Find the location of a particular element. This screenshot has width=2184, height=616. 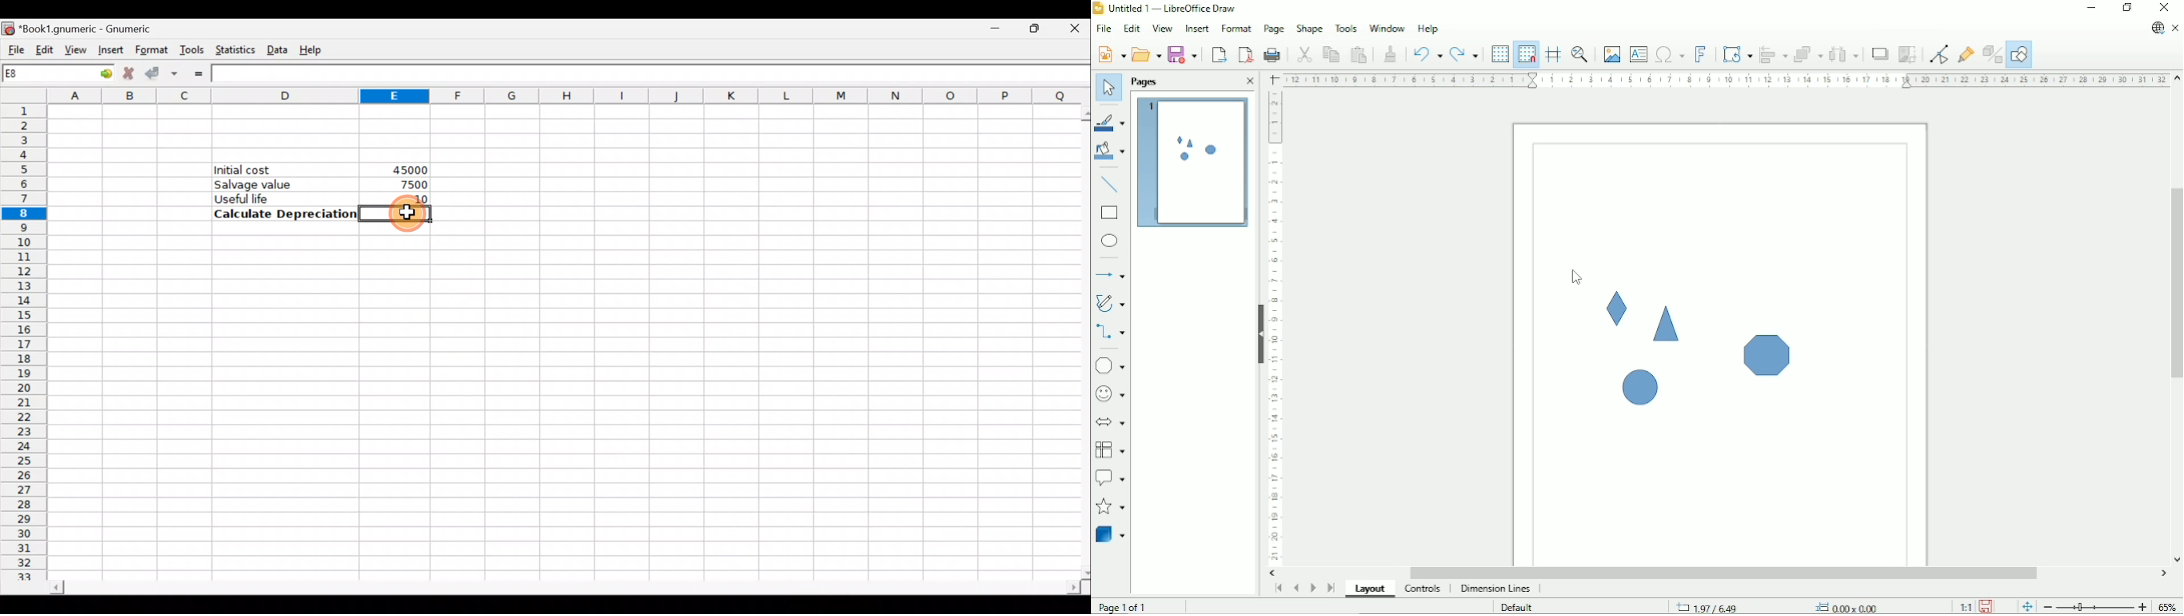

Fit page to the current window is located at coordinates (2025, 605).